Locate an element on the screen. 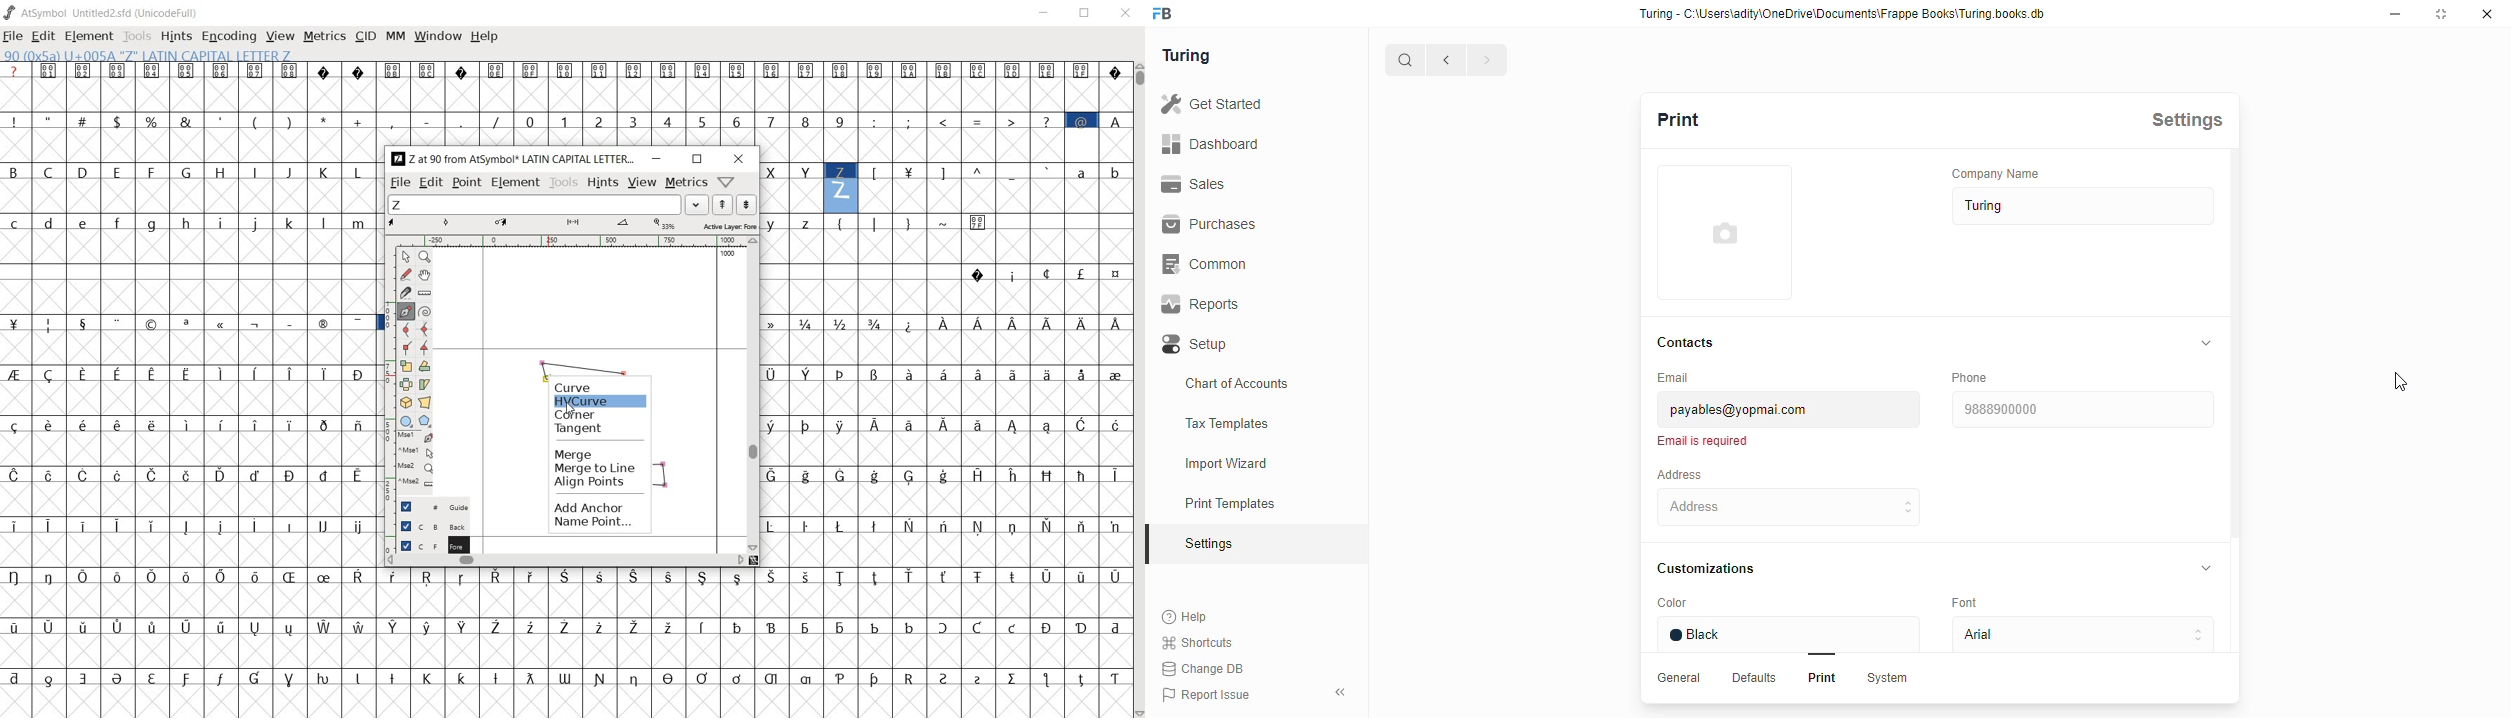 The width and height of the screenshot is (2520, 728). Guide is located at coordinates (427, 507).